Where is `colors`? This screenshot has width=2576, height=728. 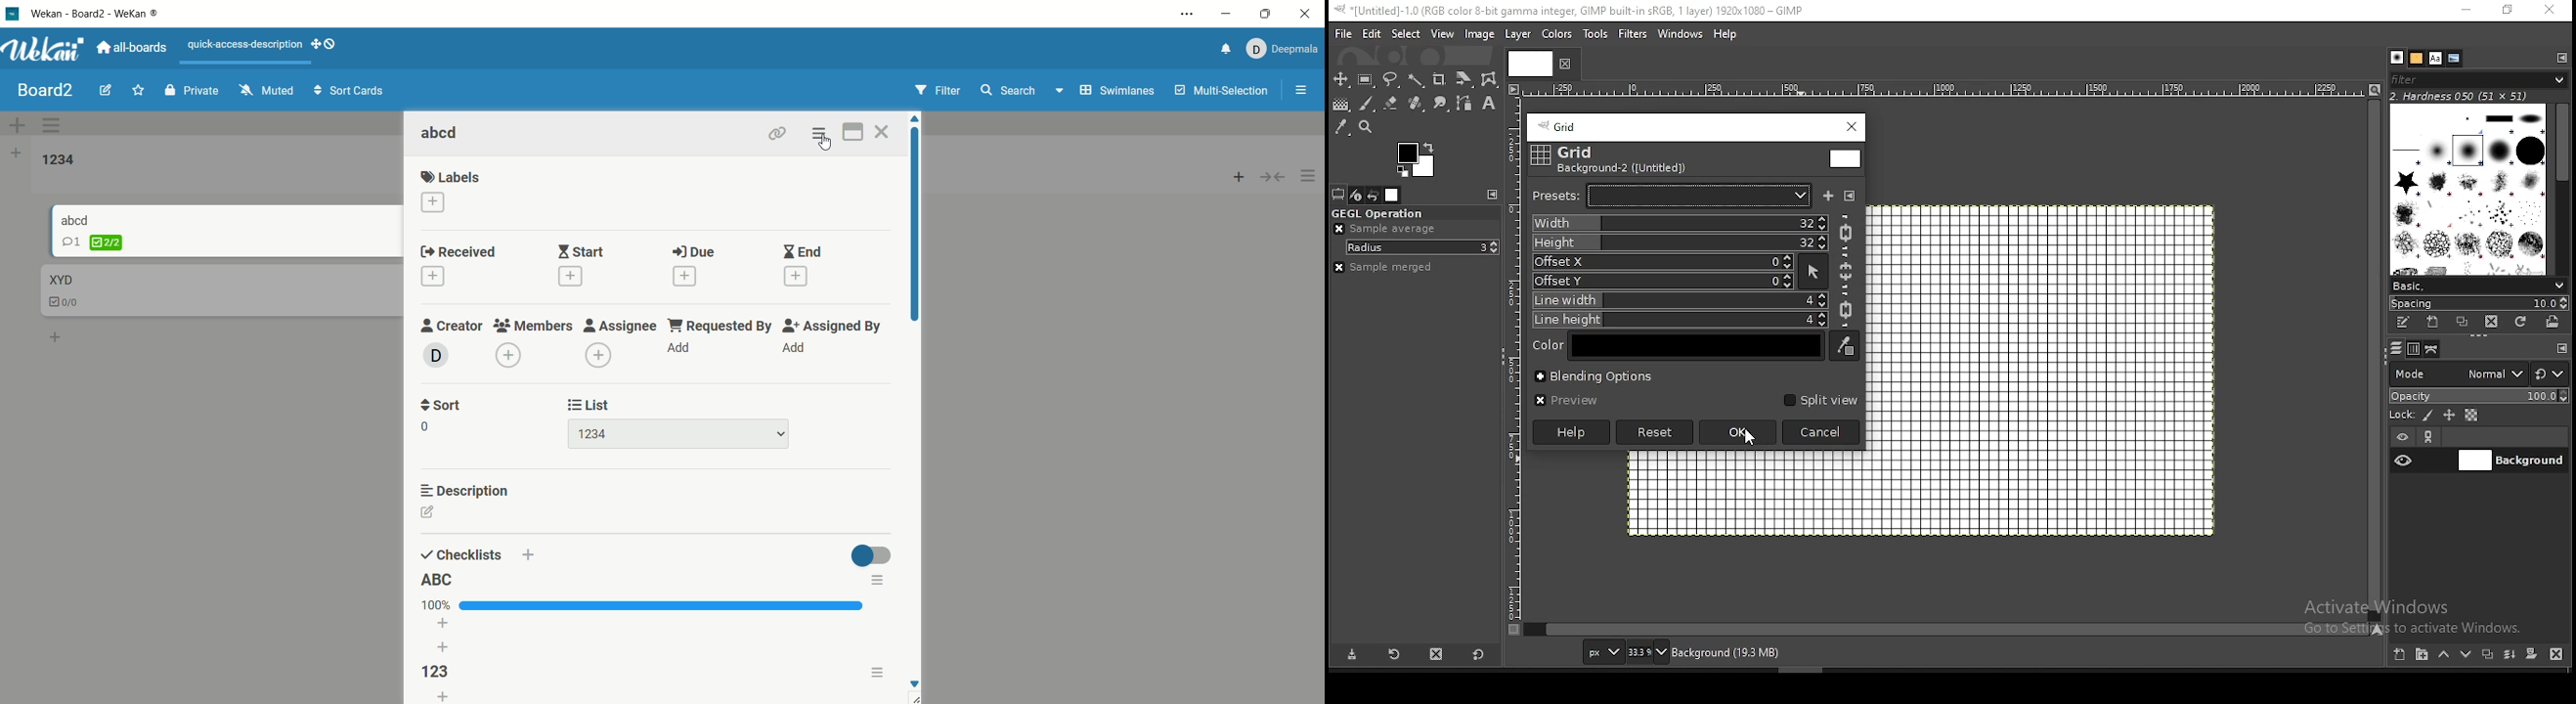
colors is located at coordinates (1555, 35).